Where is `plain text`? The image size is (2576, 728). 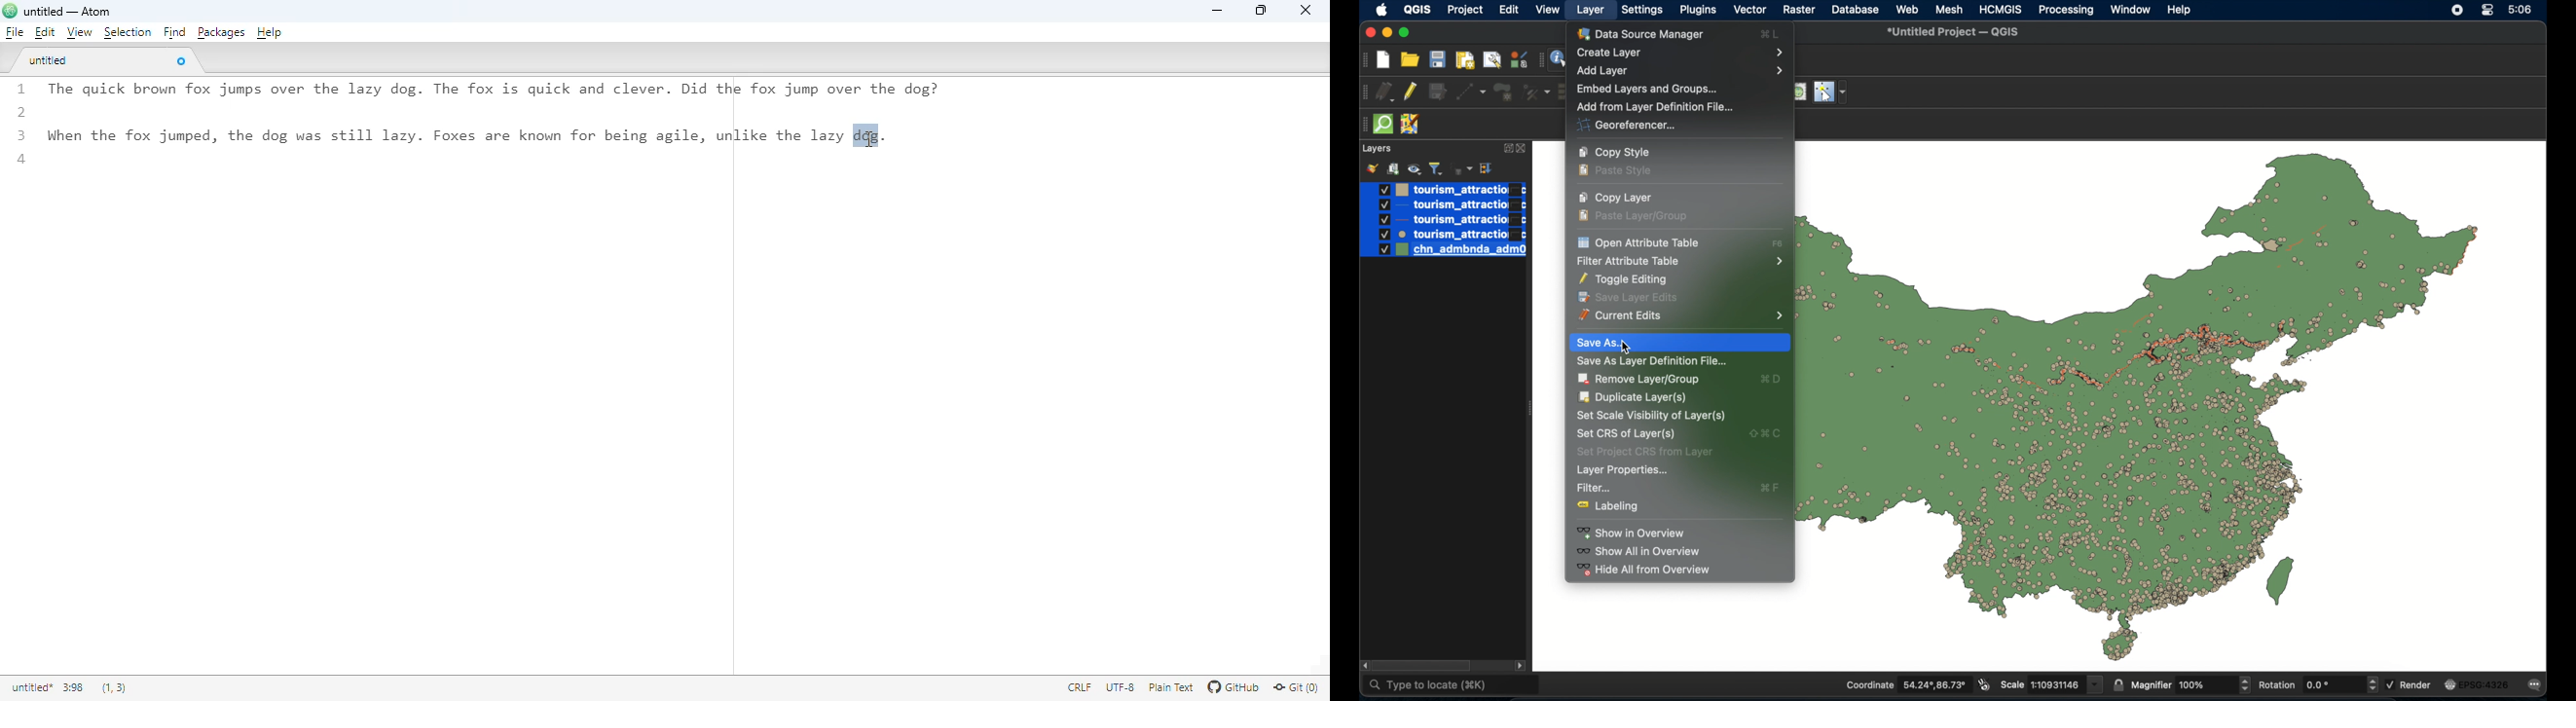 plain text is located at coordinates (1172, 687).